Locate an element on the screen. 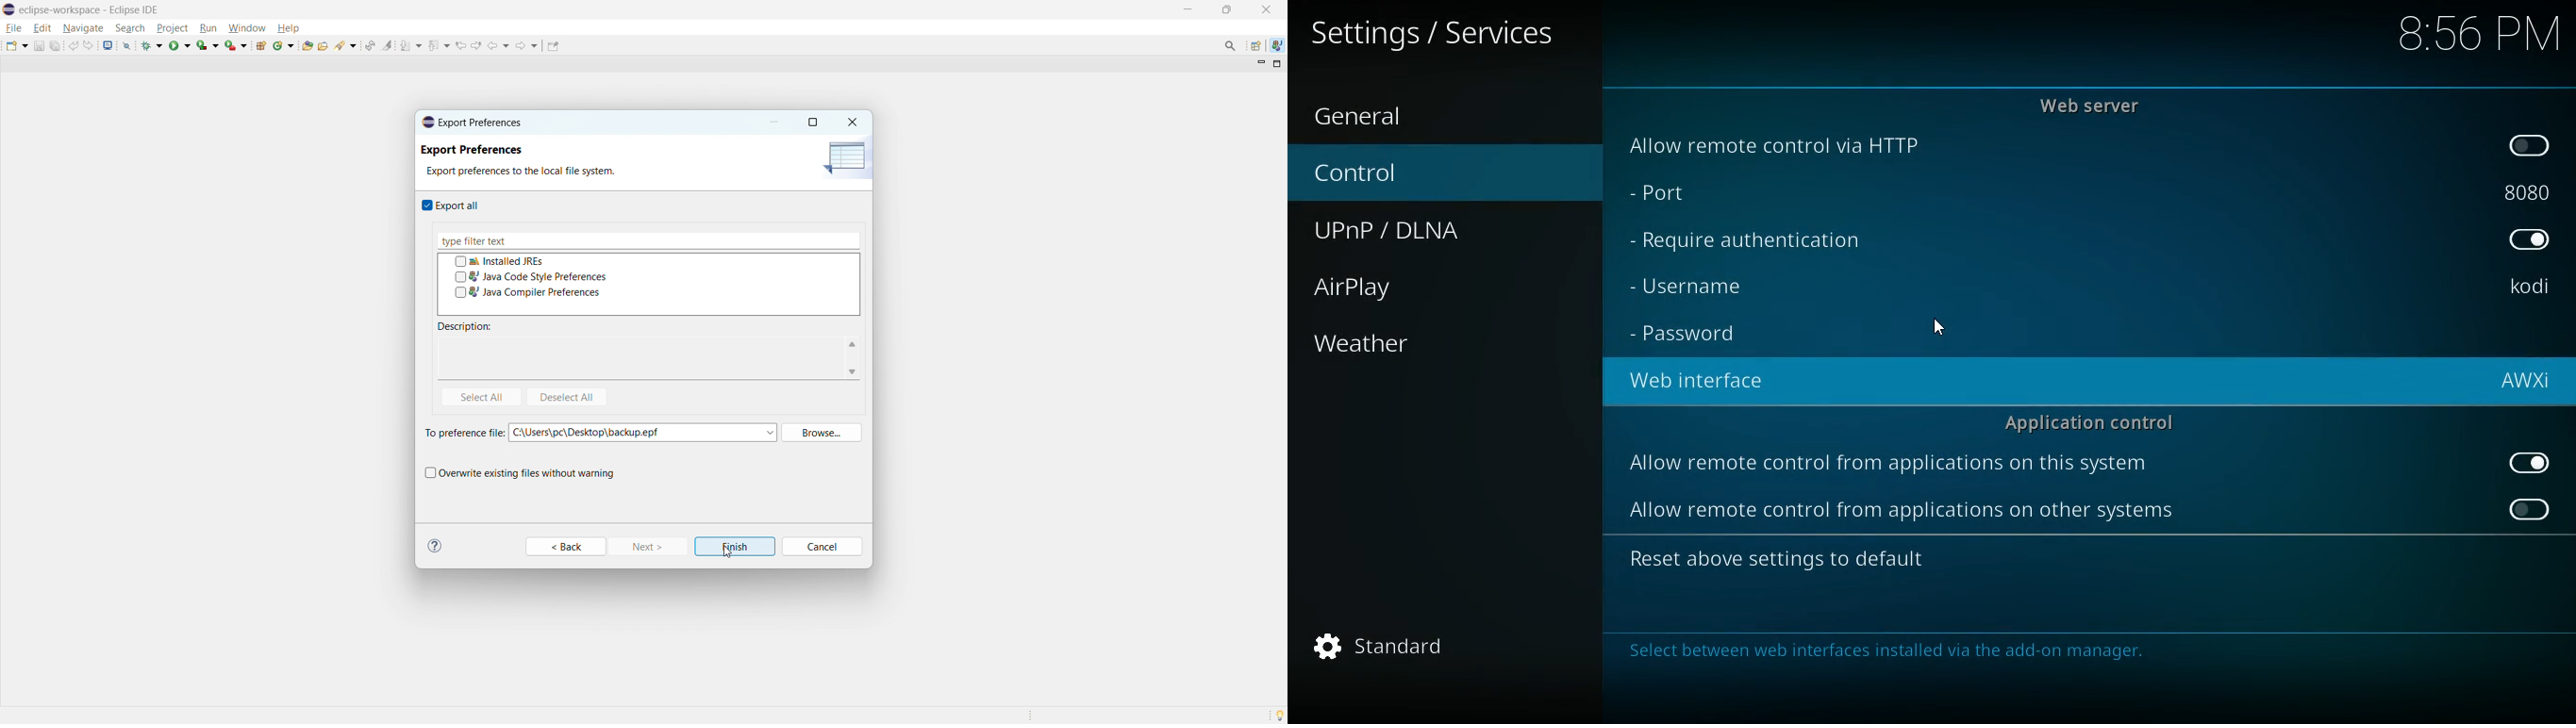  require authentication is located at coordinates (1761, 241).